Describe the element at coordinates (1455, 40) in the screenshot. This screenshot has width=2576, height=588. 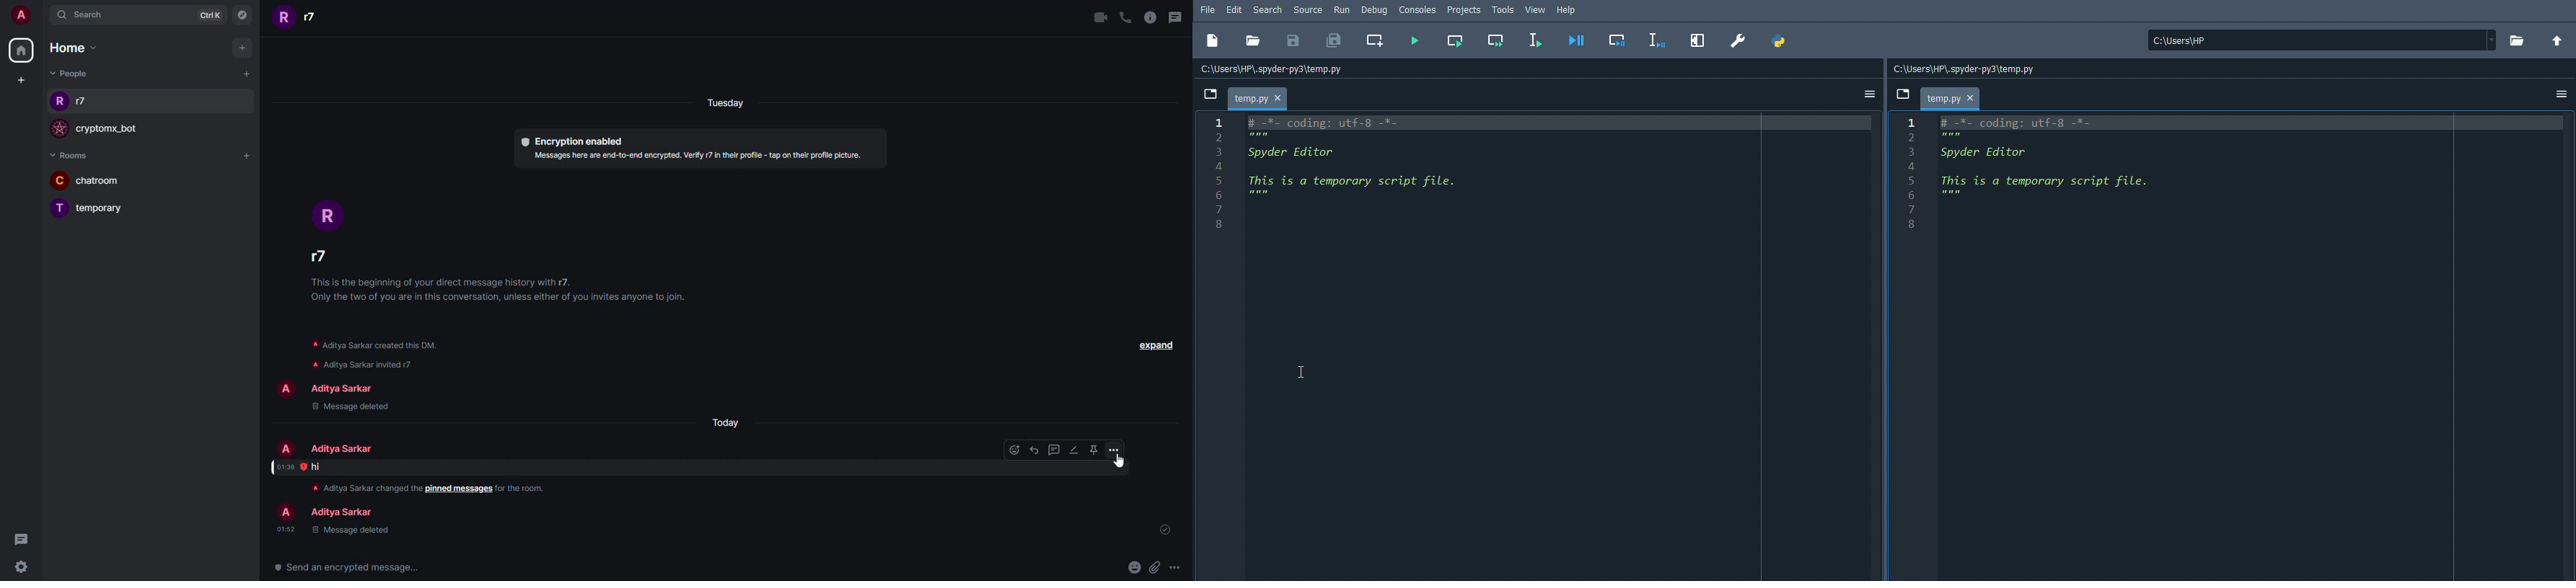
I see `Run current cell` at that location.